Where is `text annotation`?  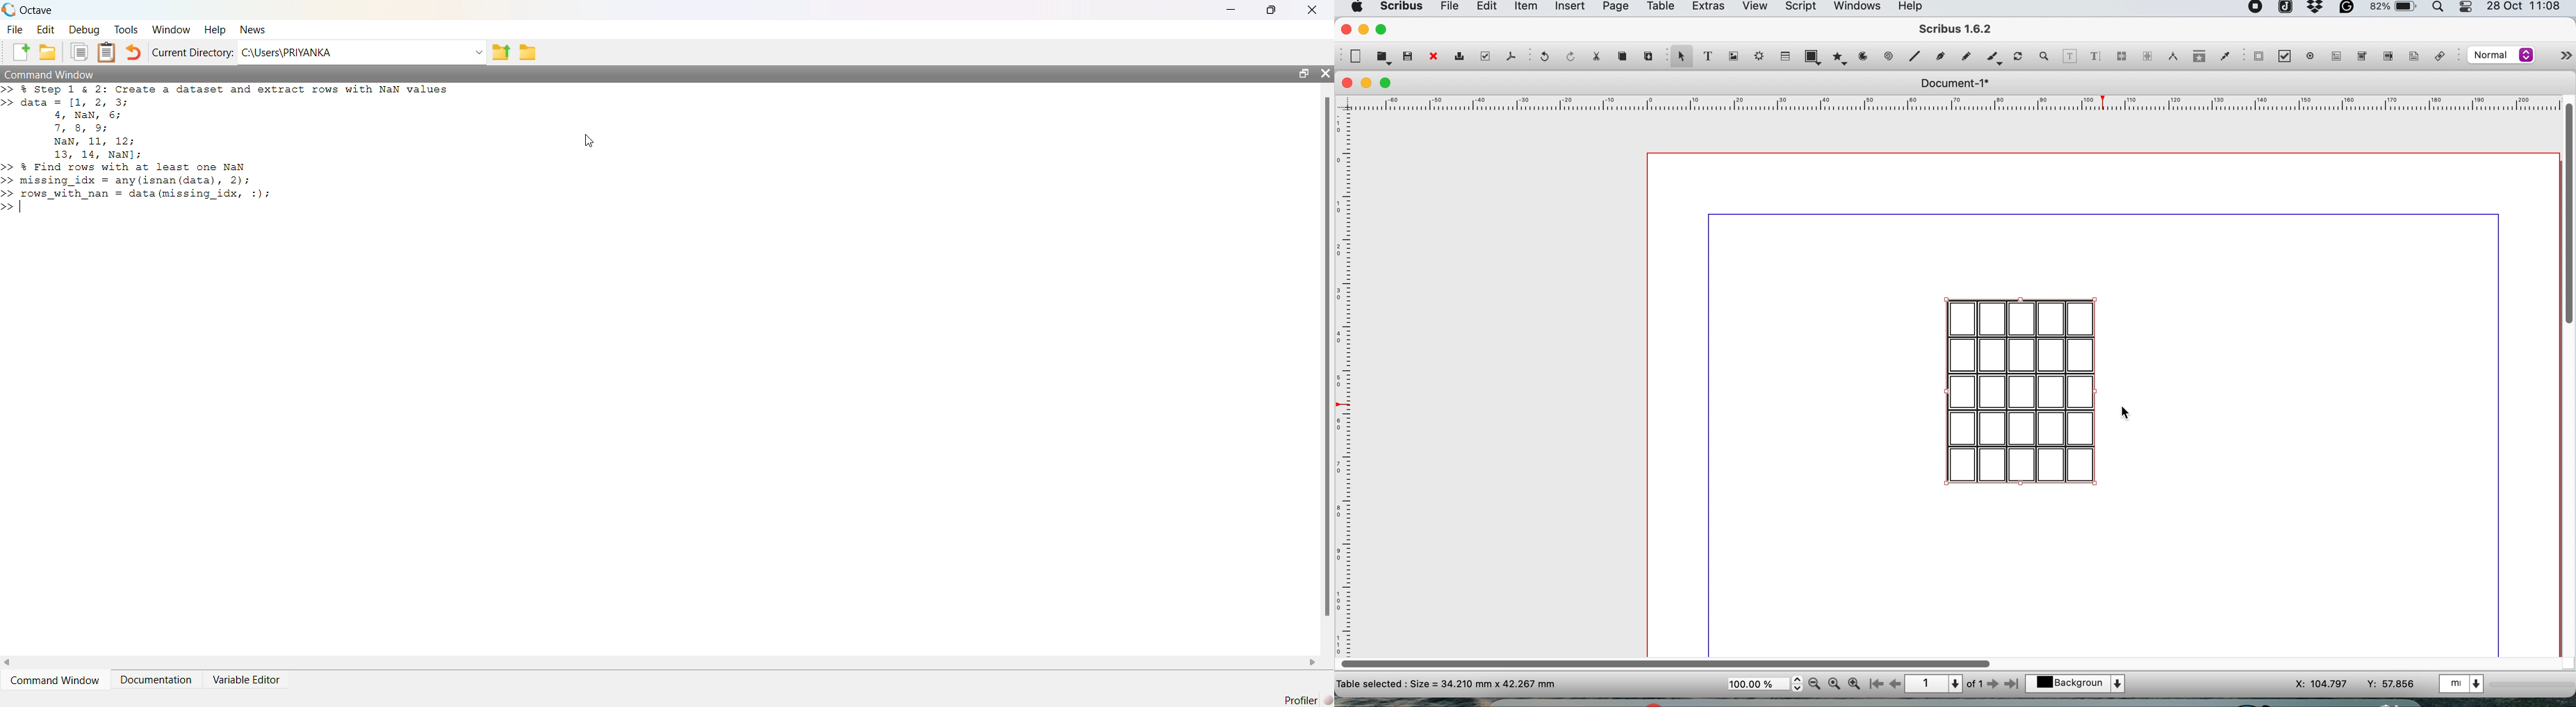
text annotation is located at coordinates (2413, 56).